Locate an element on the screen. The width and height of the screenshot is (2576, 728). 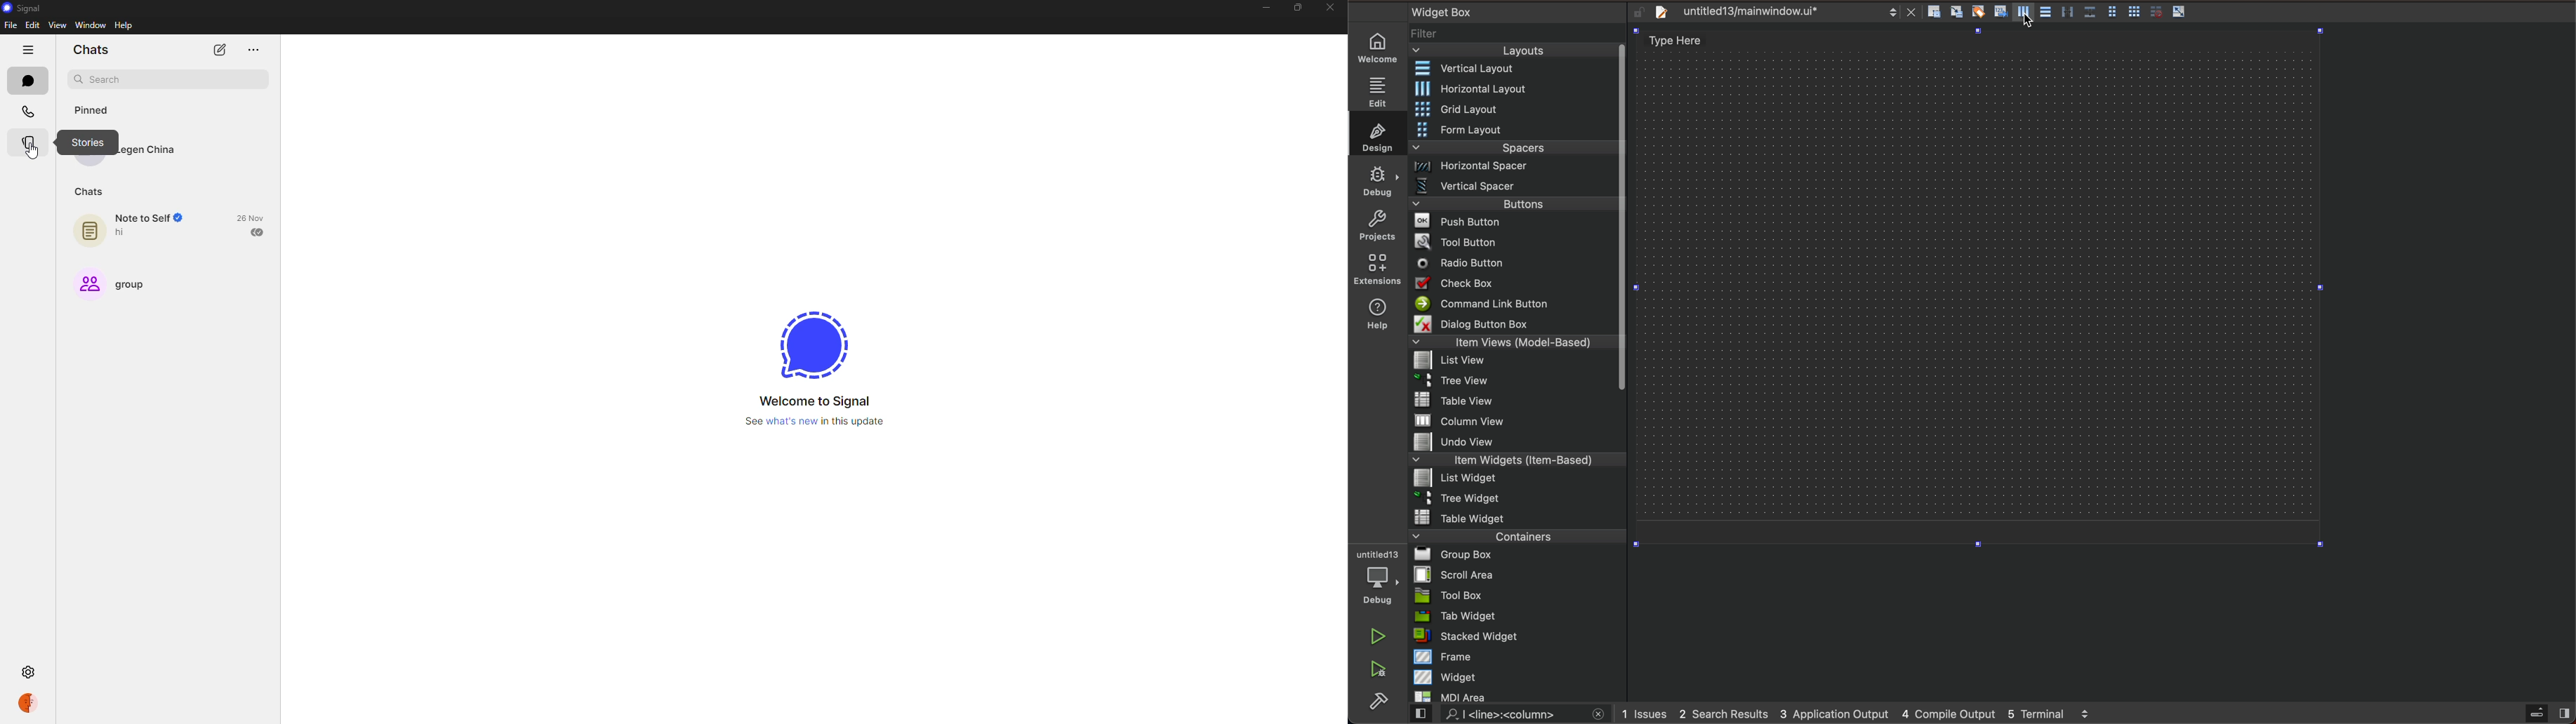
search is located at coordinates (168, 79).